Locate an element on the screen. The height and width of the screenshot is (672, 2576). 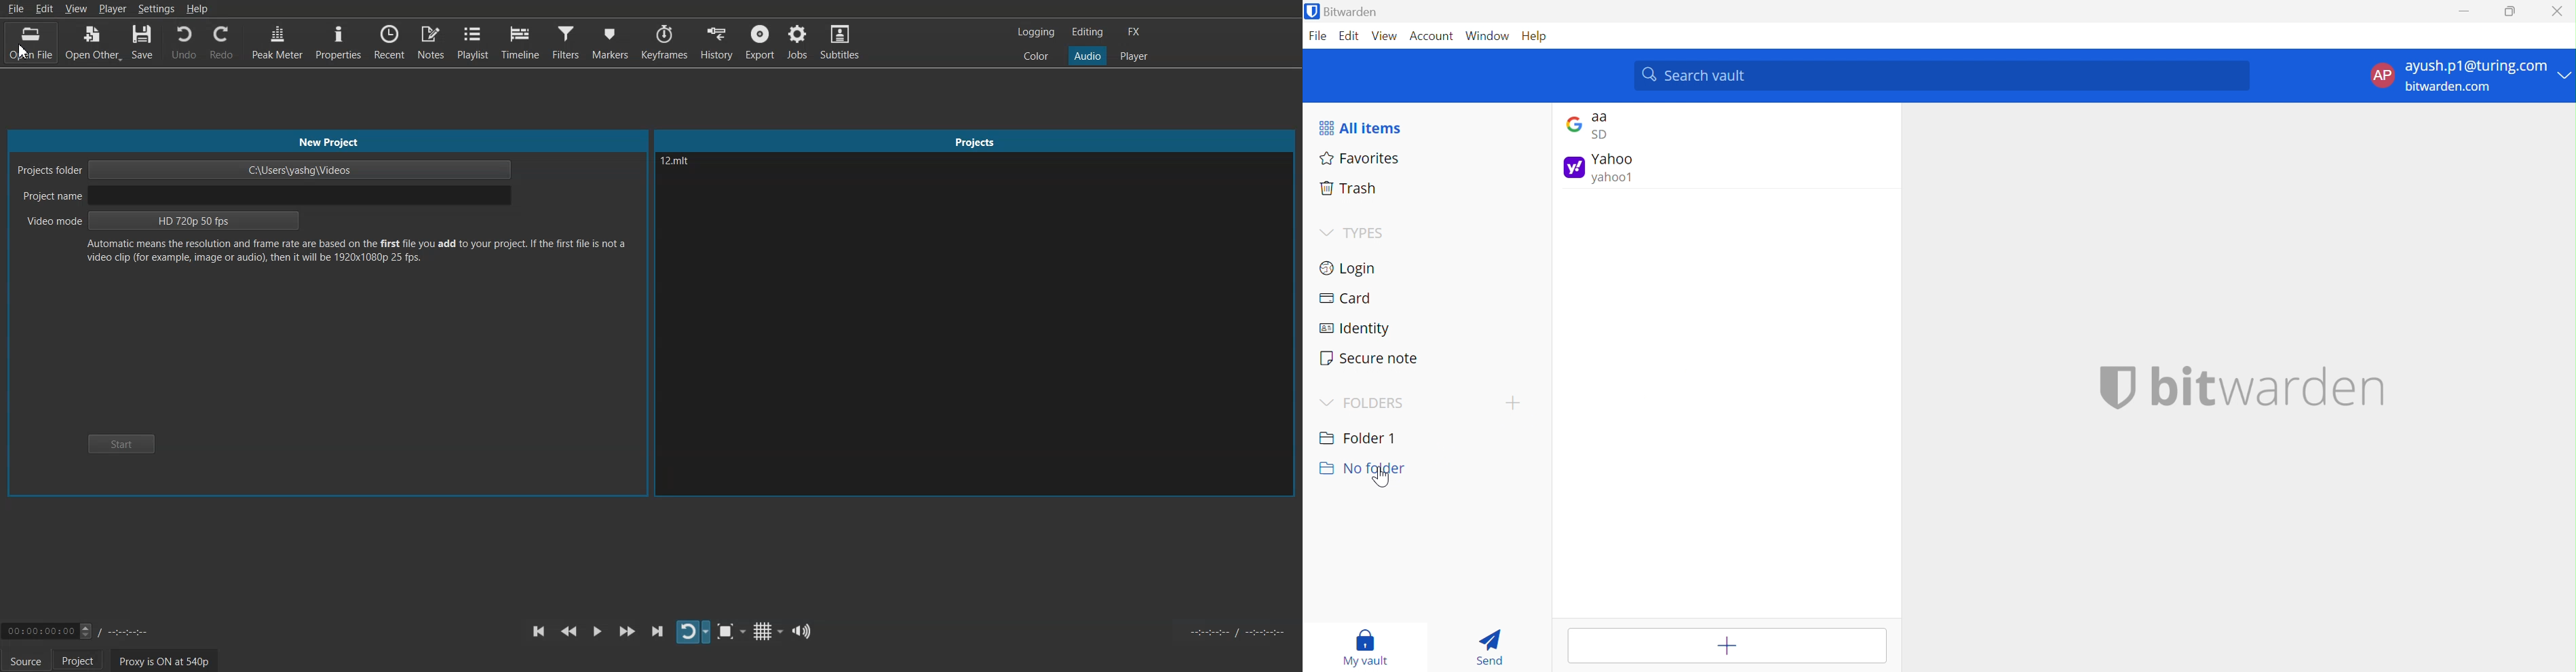
Folder 1 is located at coordinates (1357, 440).